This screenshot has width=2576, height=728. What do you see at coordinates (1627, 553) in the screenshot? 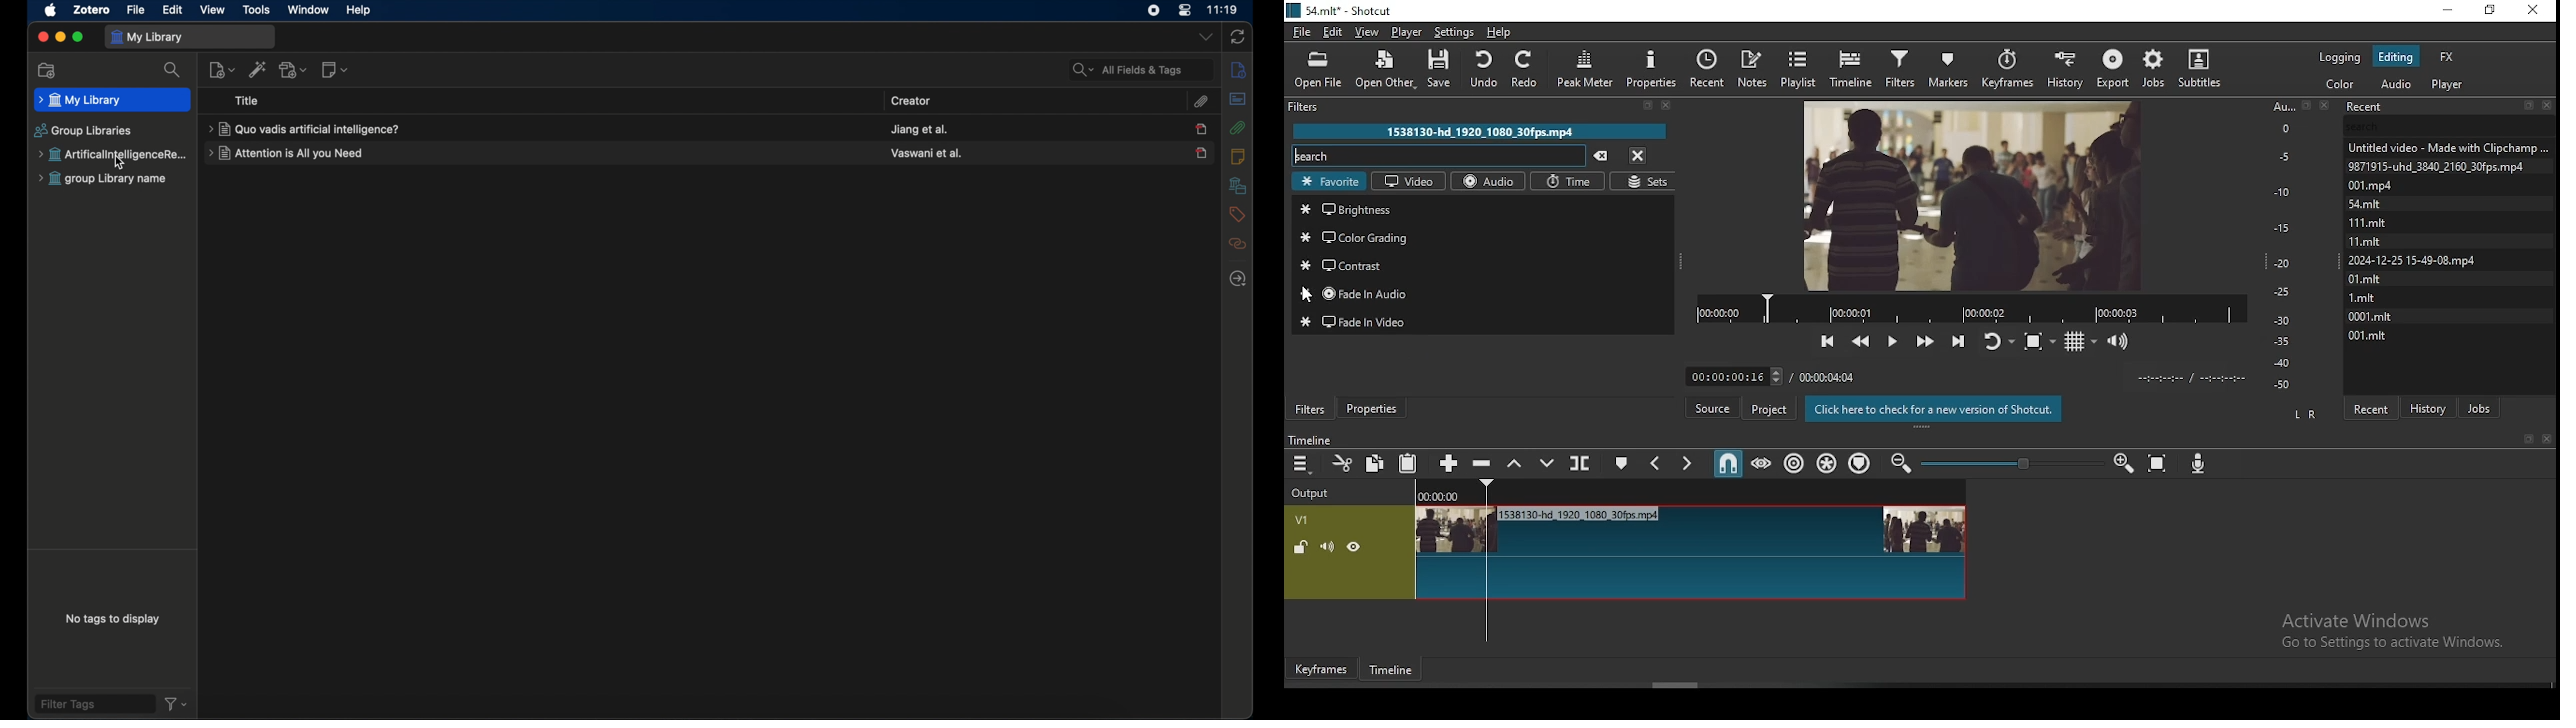
I see `video track` at bounding box center [1627, 553].